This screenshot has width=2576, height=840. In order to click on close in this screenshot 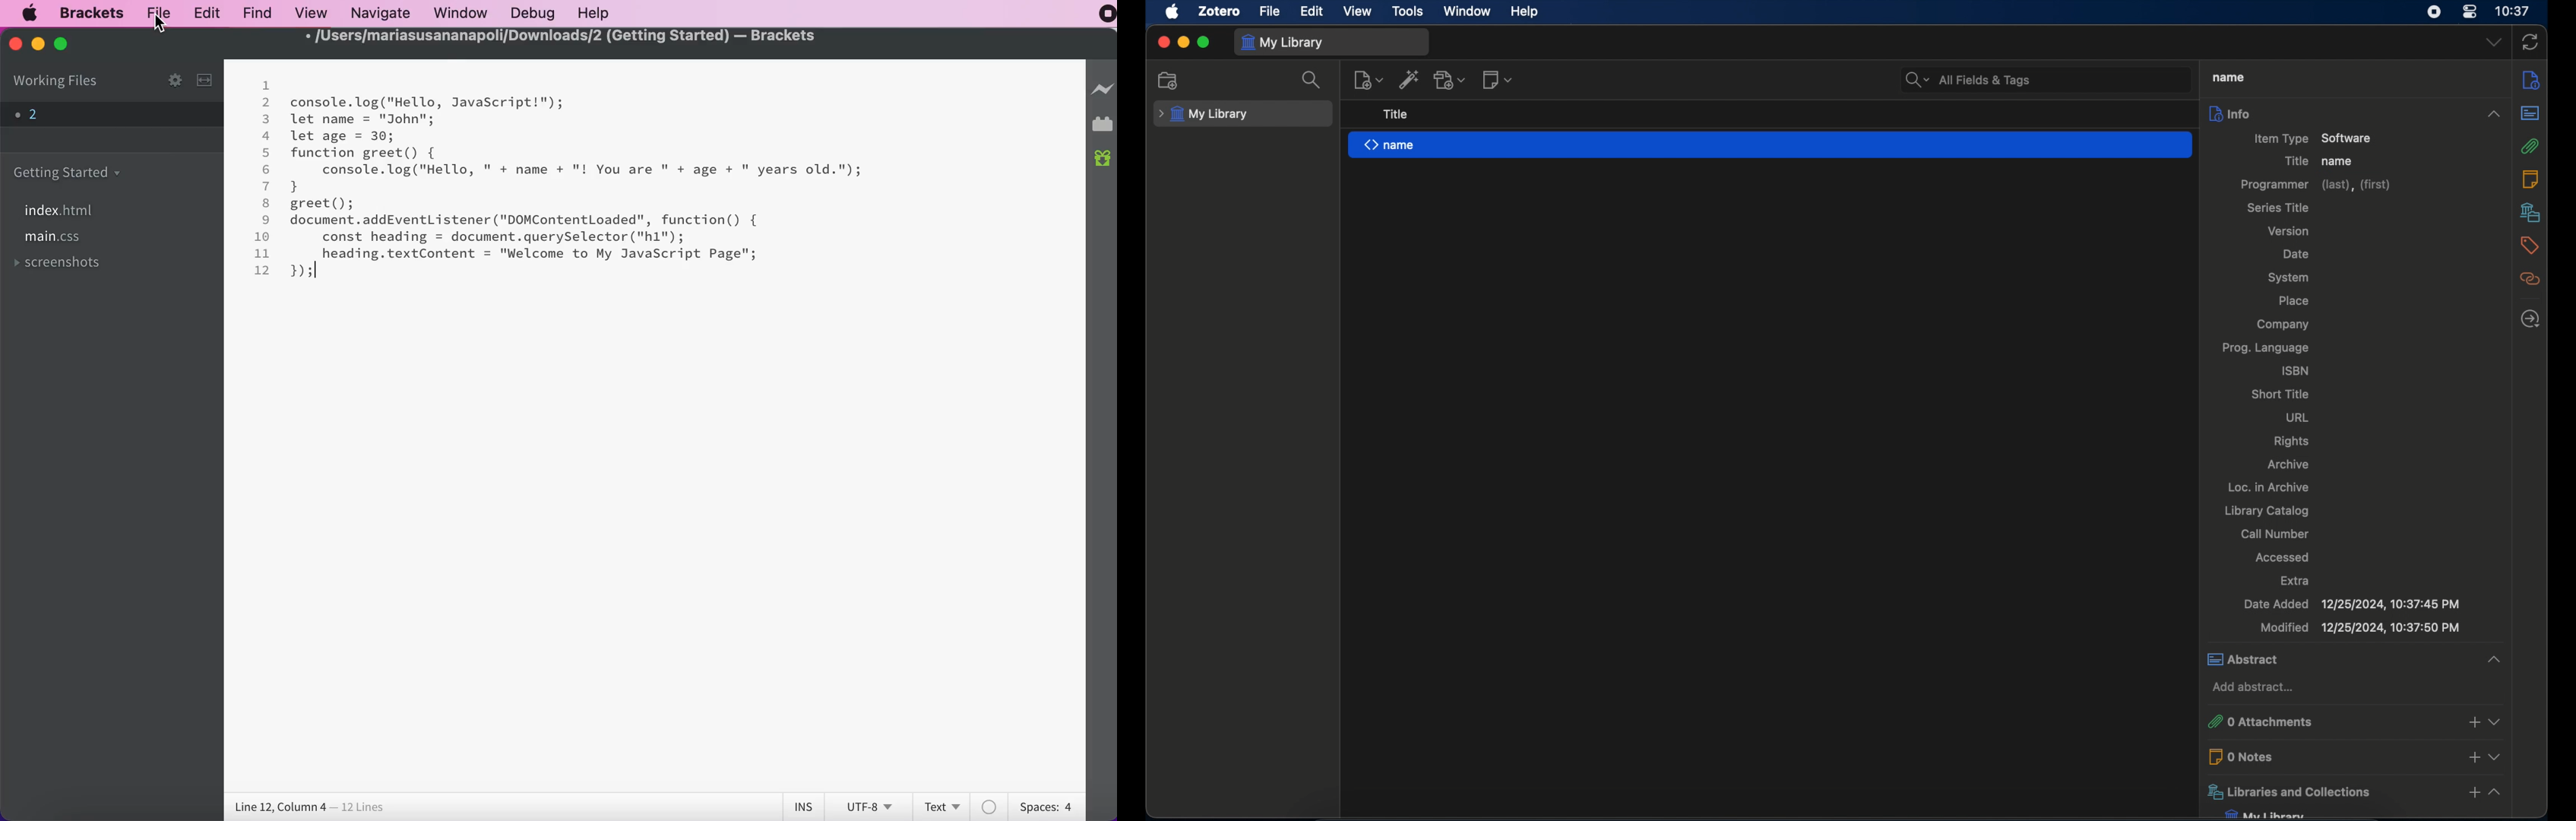, I will do `click(1163, 43)`.